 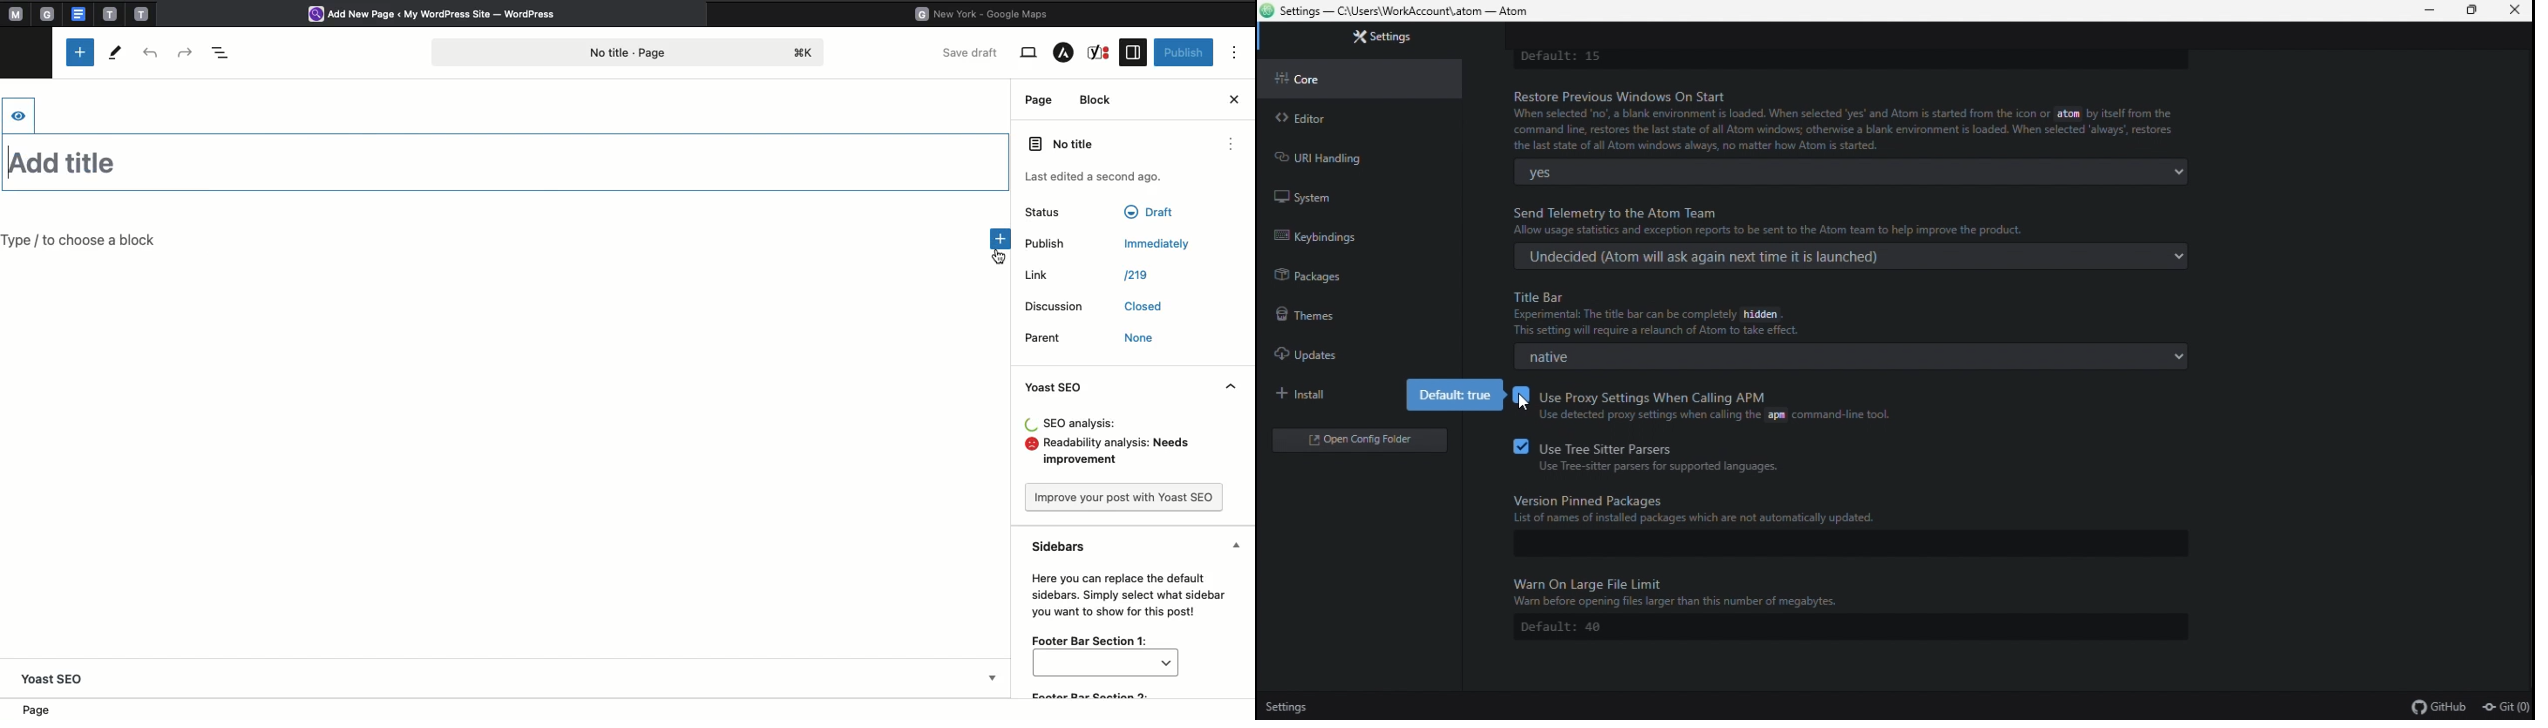 What do you see at coordinates (1118, 579) in the screenshot?
I see `Sidebars` at bounding box center [1118, 579].